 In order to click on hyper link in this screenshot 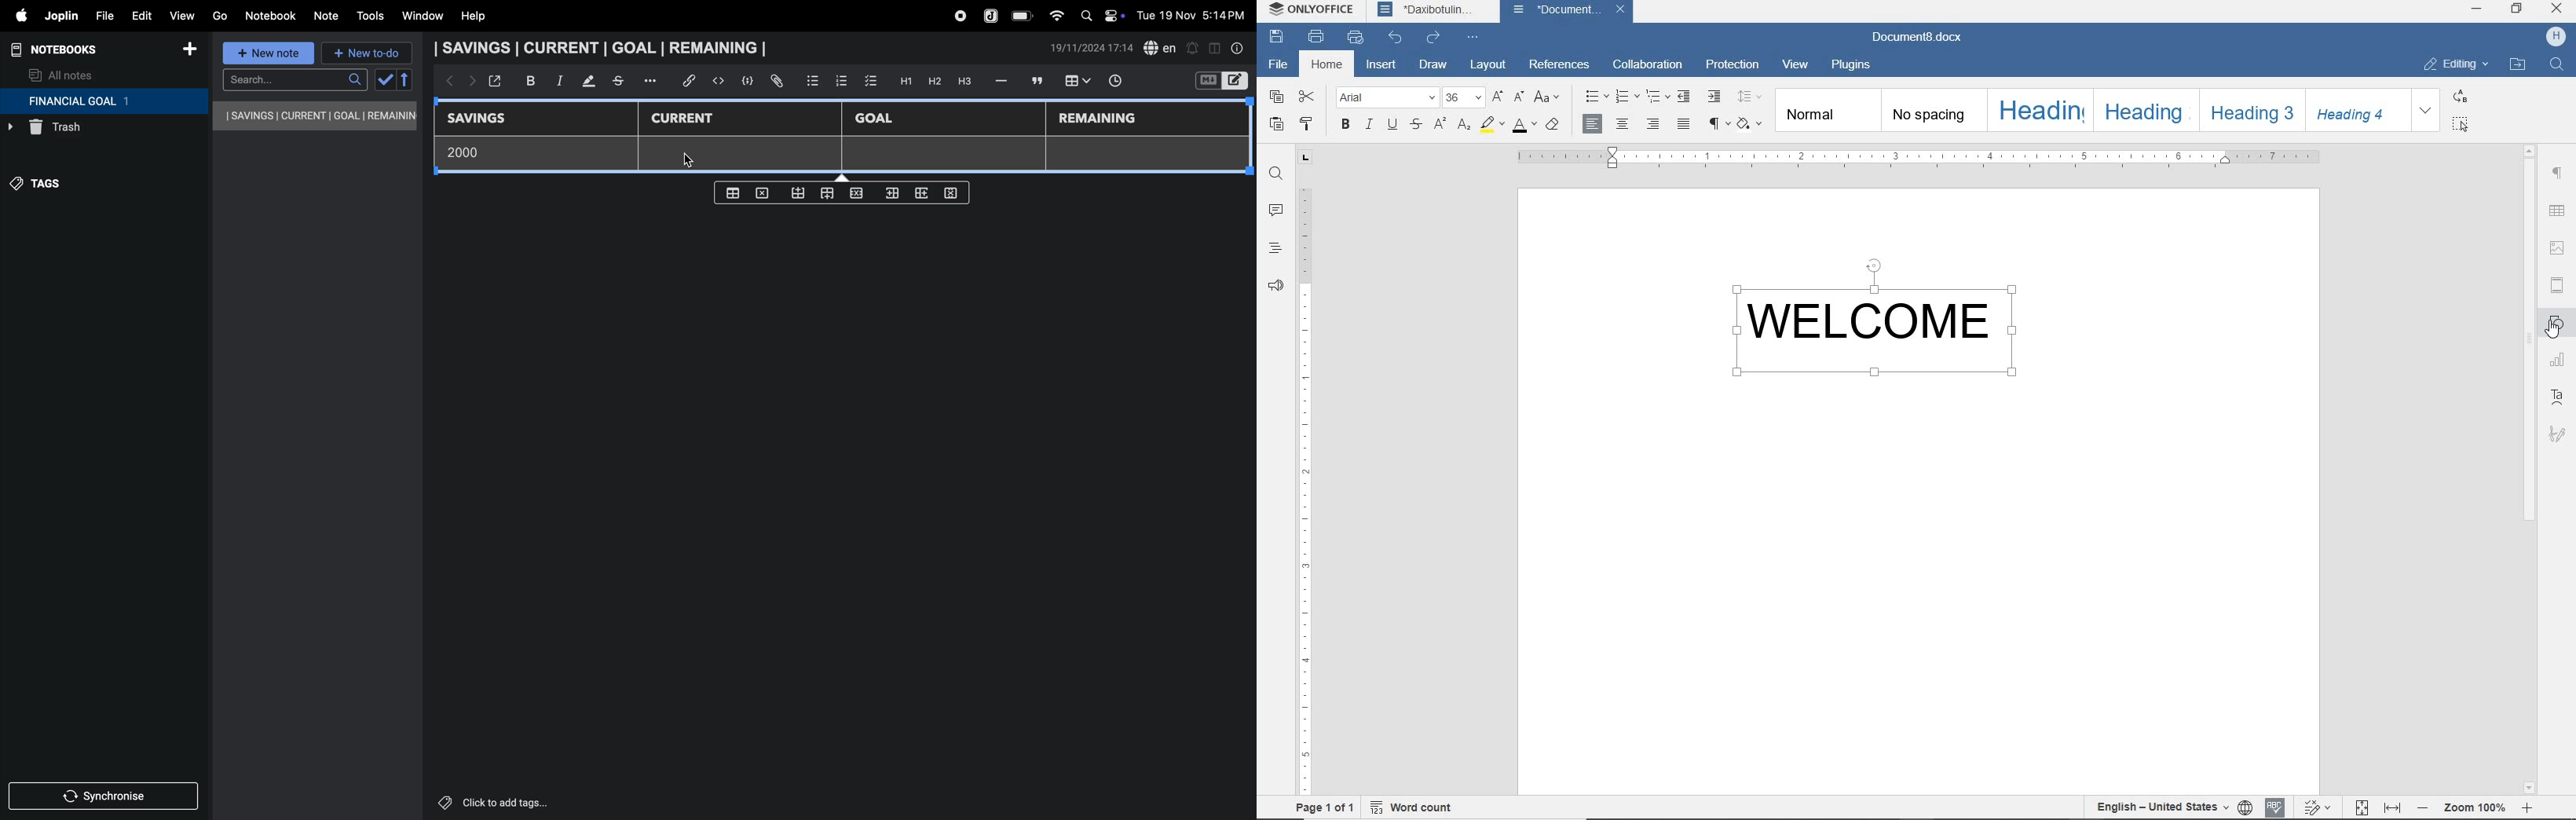, I will do `click(693, 81)`.